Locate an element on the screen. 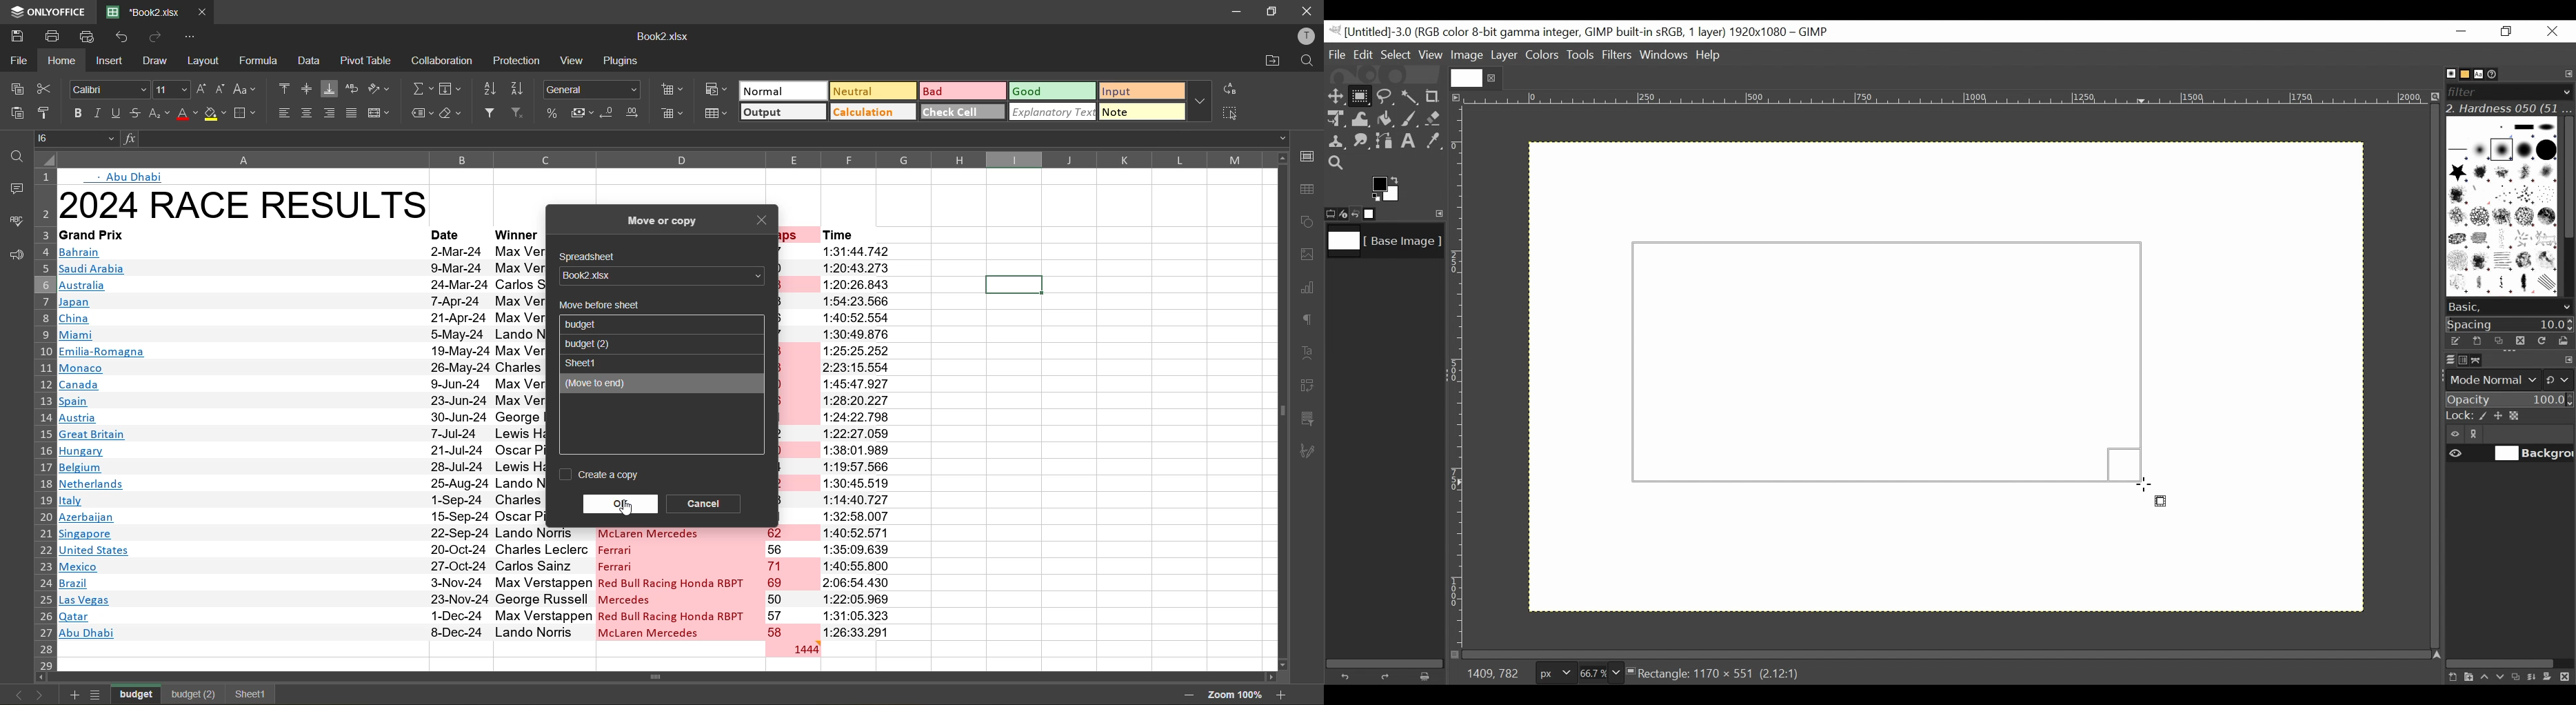 Image resolution: width=2576 pixels, height=728 pixels. date is located at coordinates (459, 439).